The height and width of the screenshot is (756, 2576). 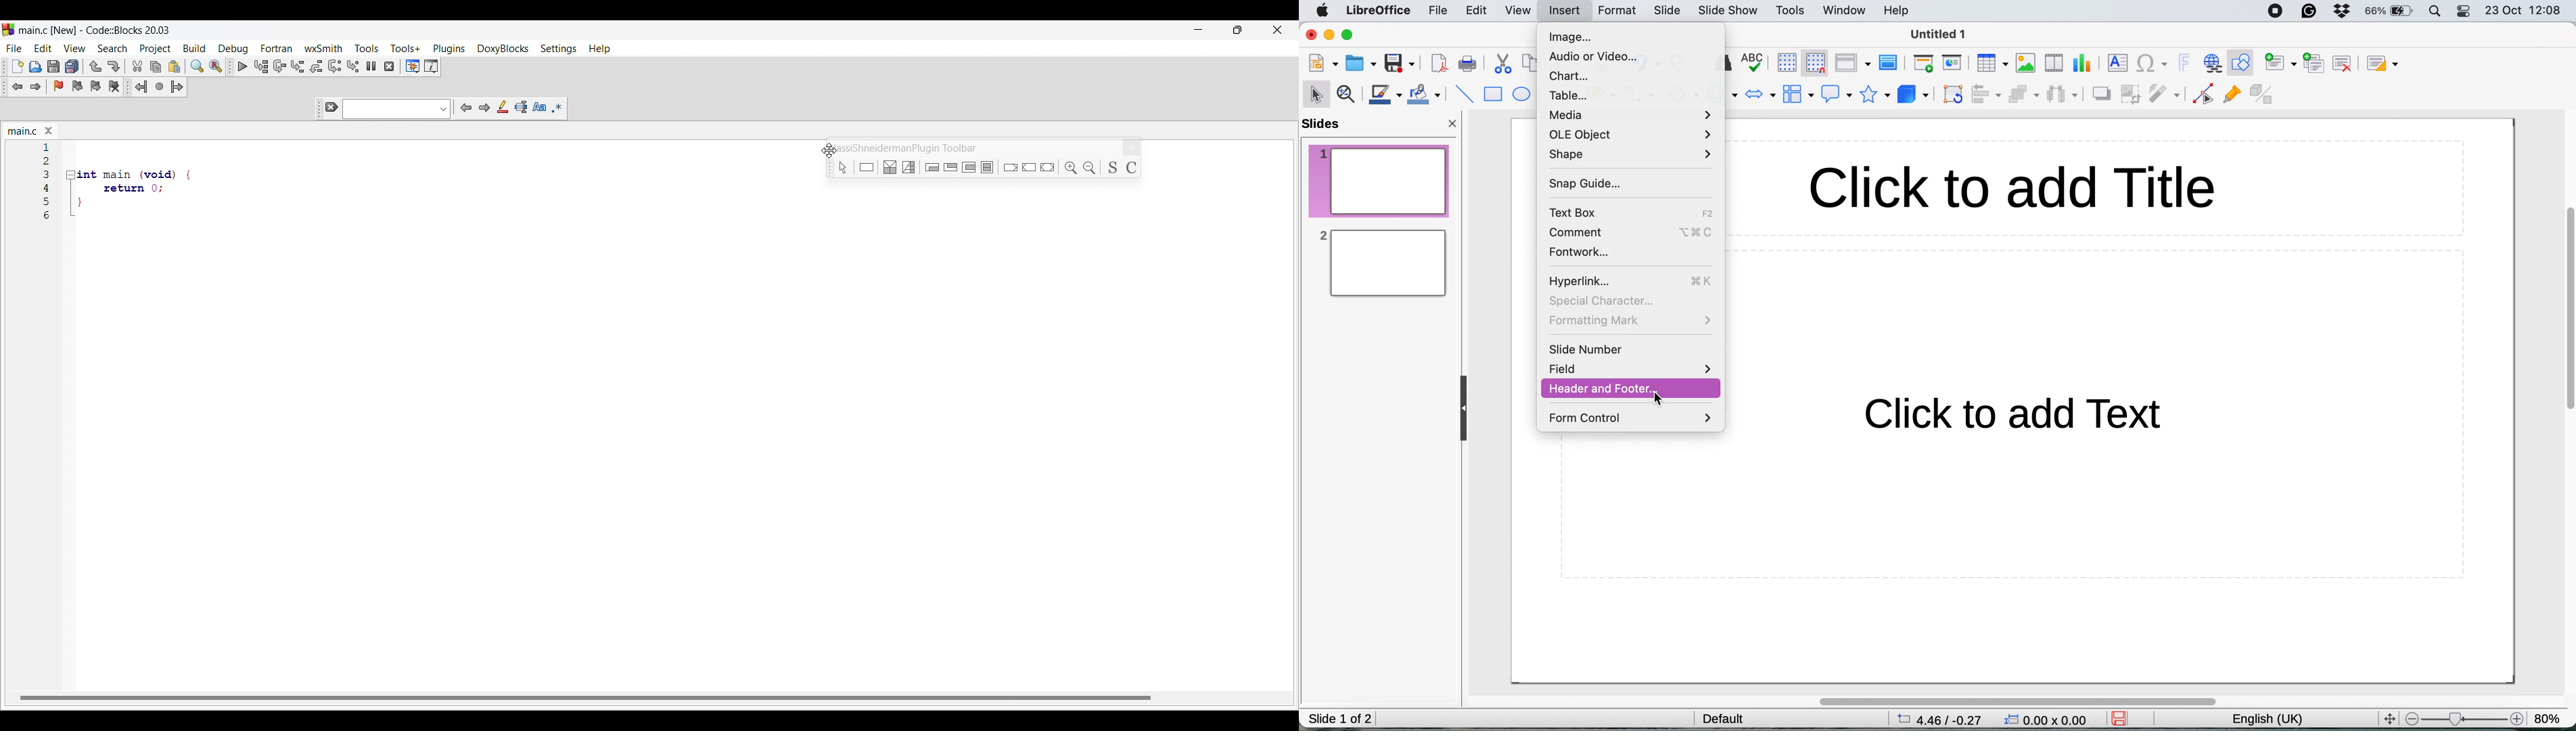 I want to click on Debug/Continue, so click(x=243, y=66).